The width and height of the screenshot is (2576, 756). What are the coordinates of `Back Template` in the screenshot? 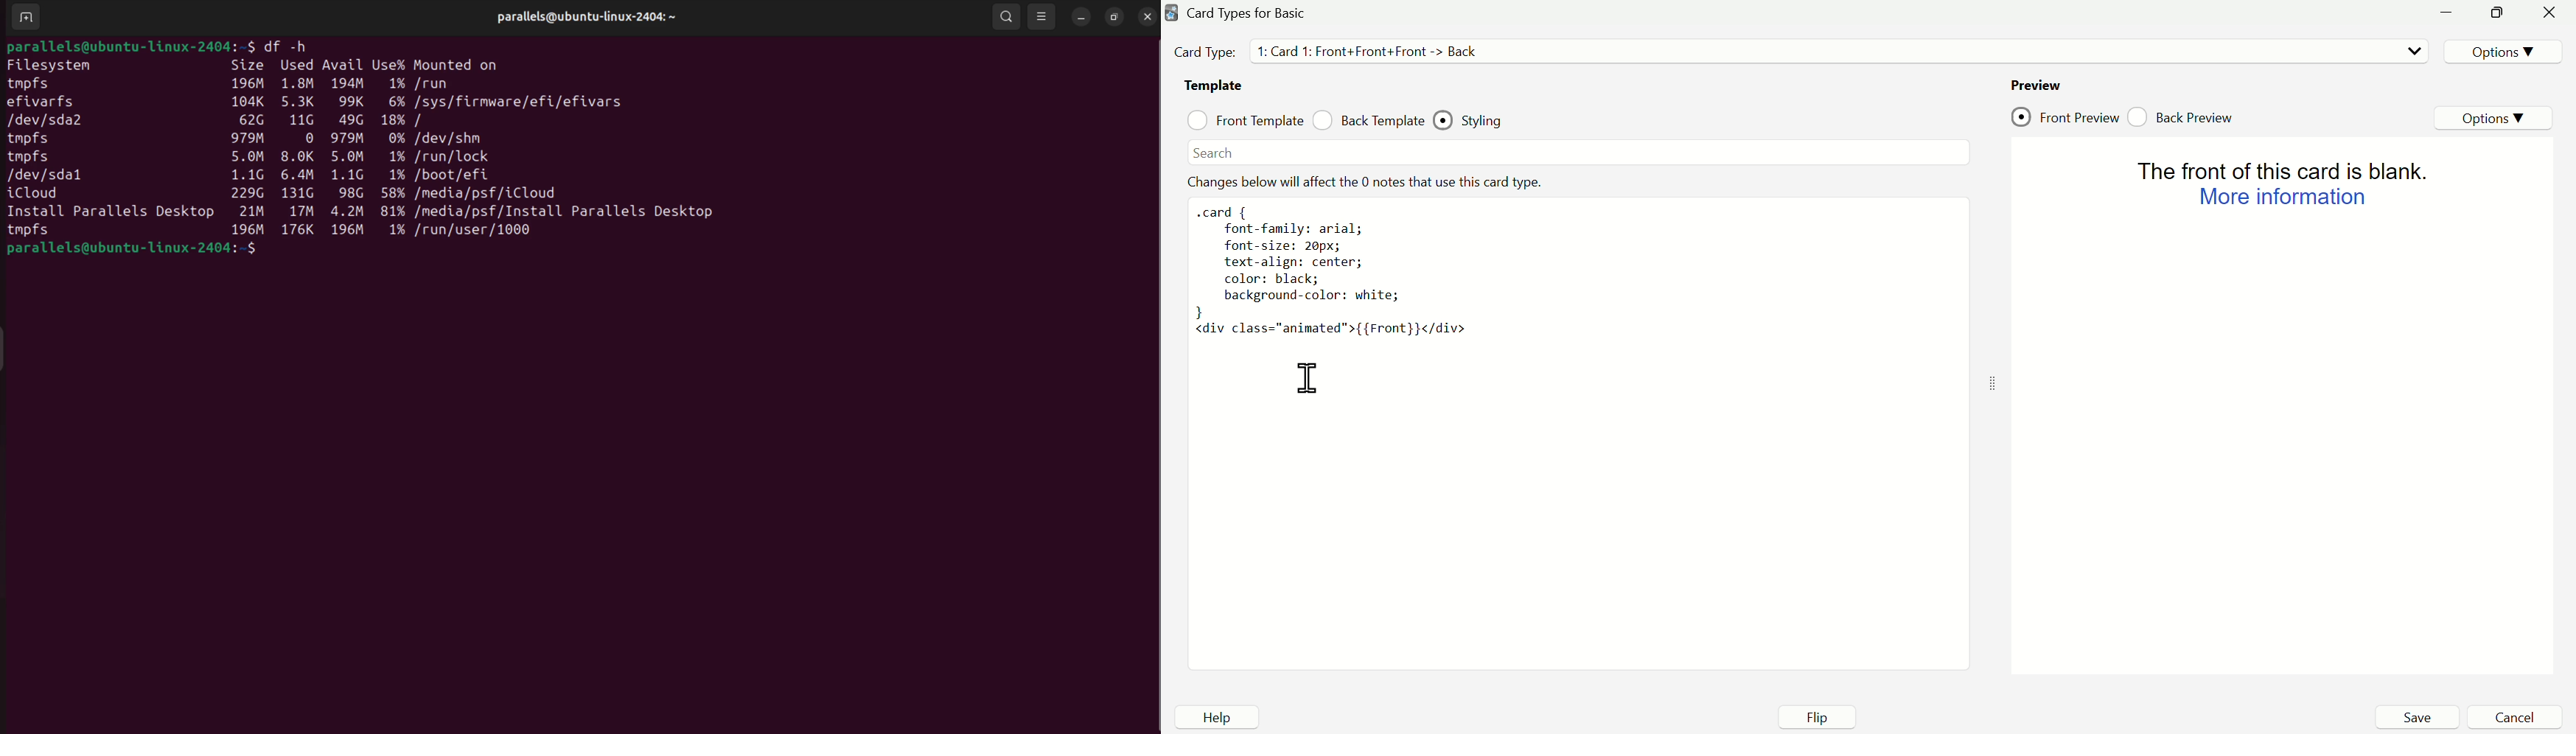 It's located at (1368, 122).